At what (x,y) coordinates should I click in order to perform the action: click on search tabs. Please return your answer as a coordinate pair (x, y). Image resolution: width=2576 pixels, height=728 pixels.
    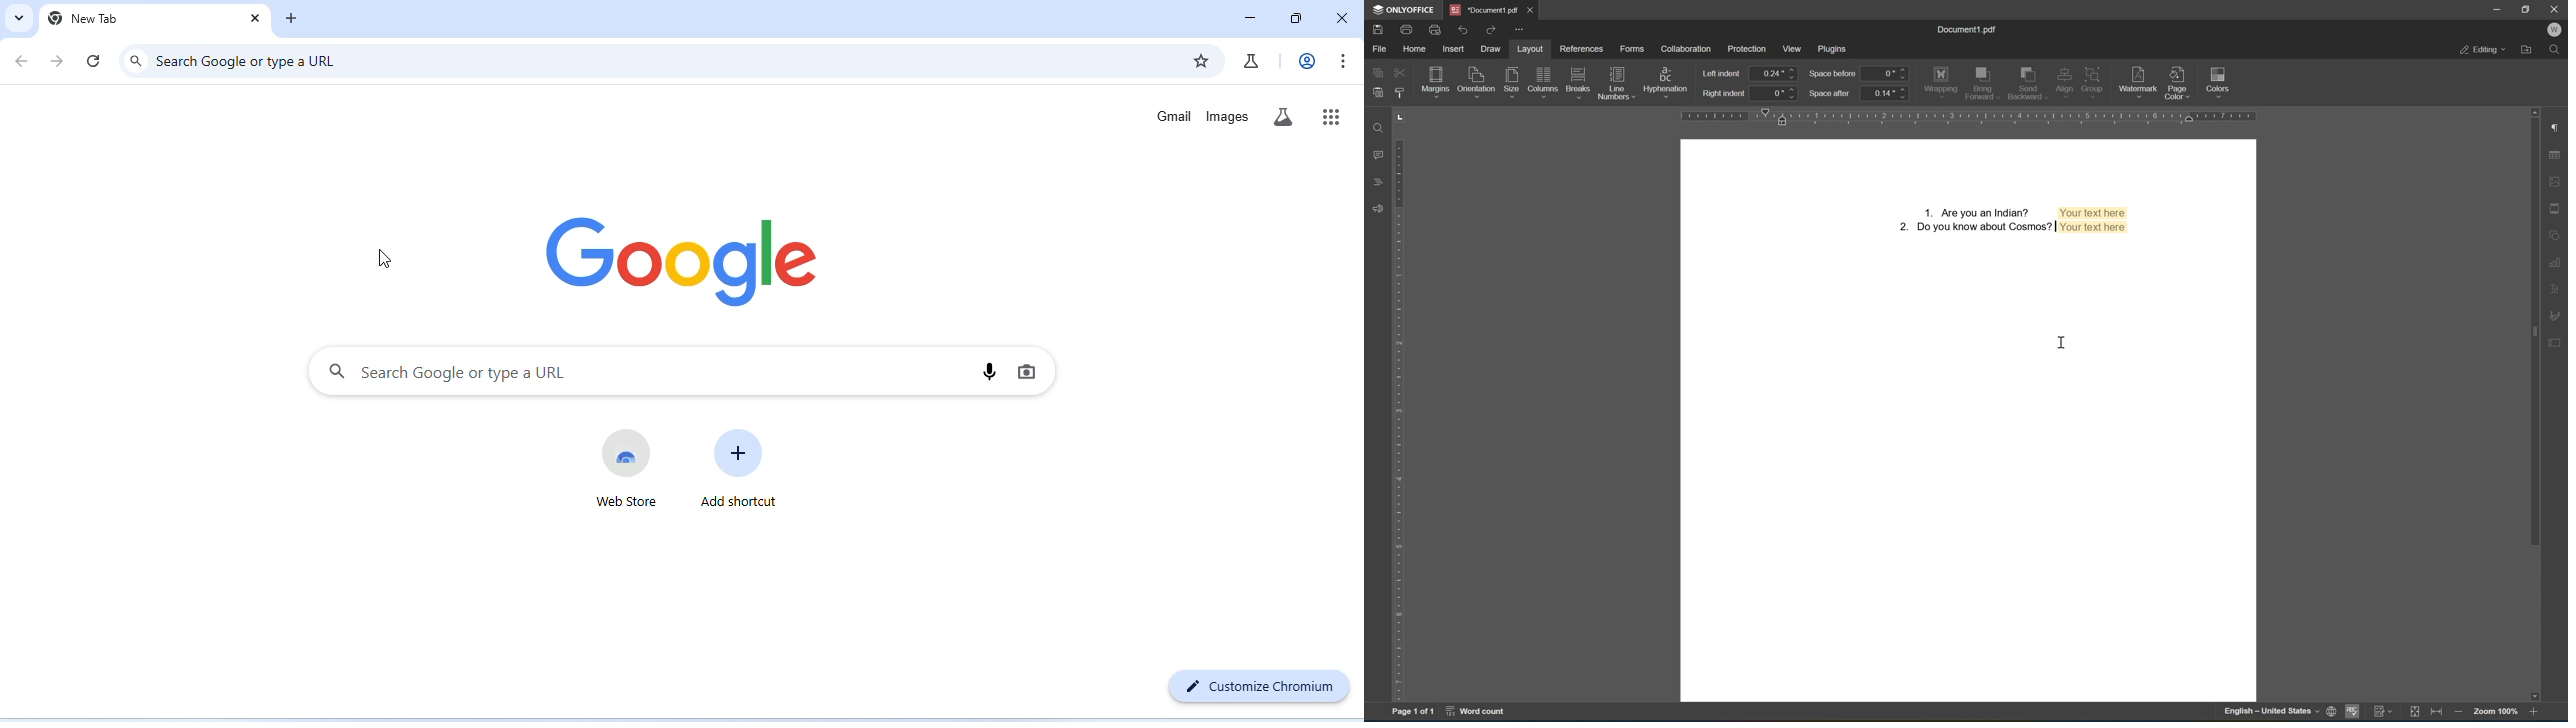
    Looking at the image, I should click on (20, 18).